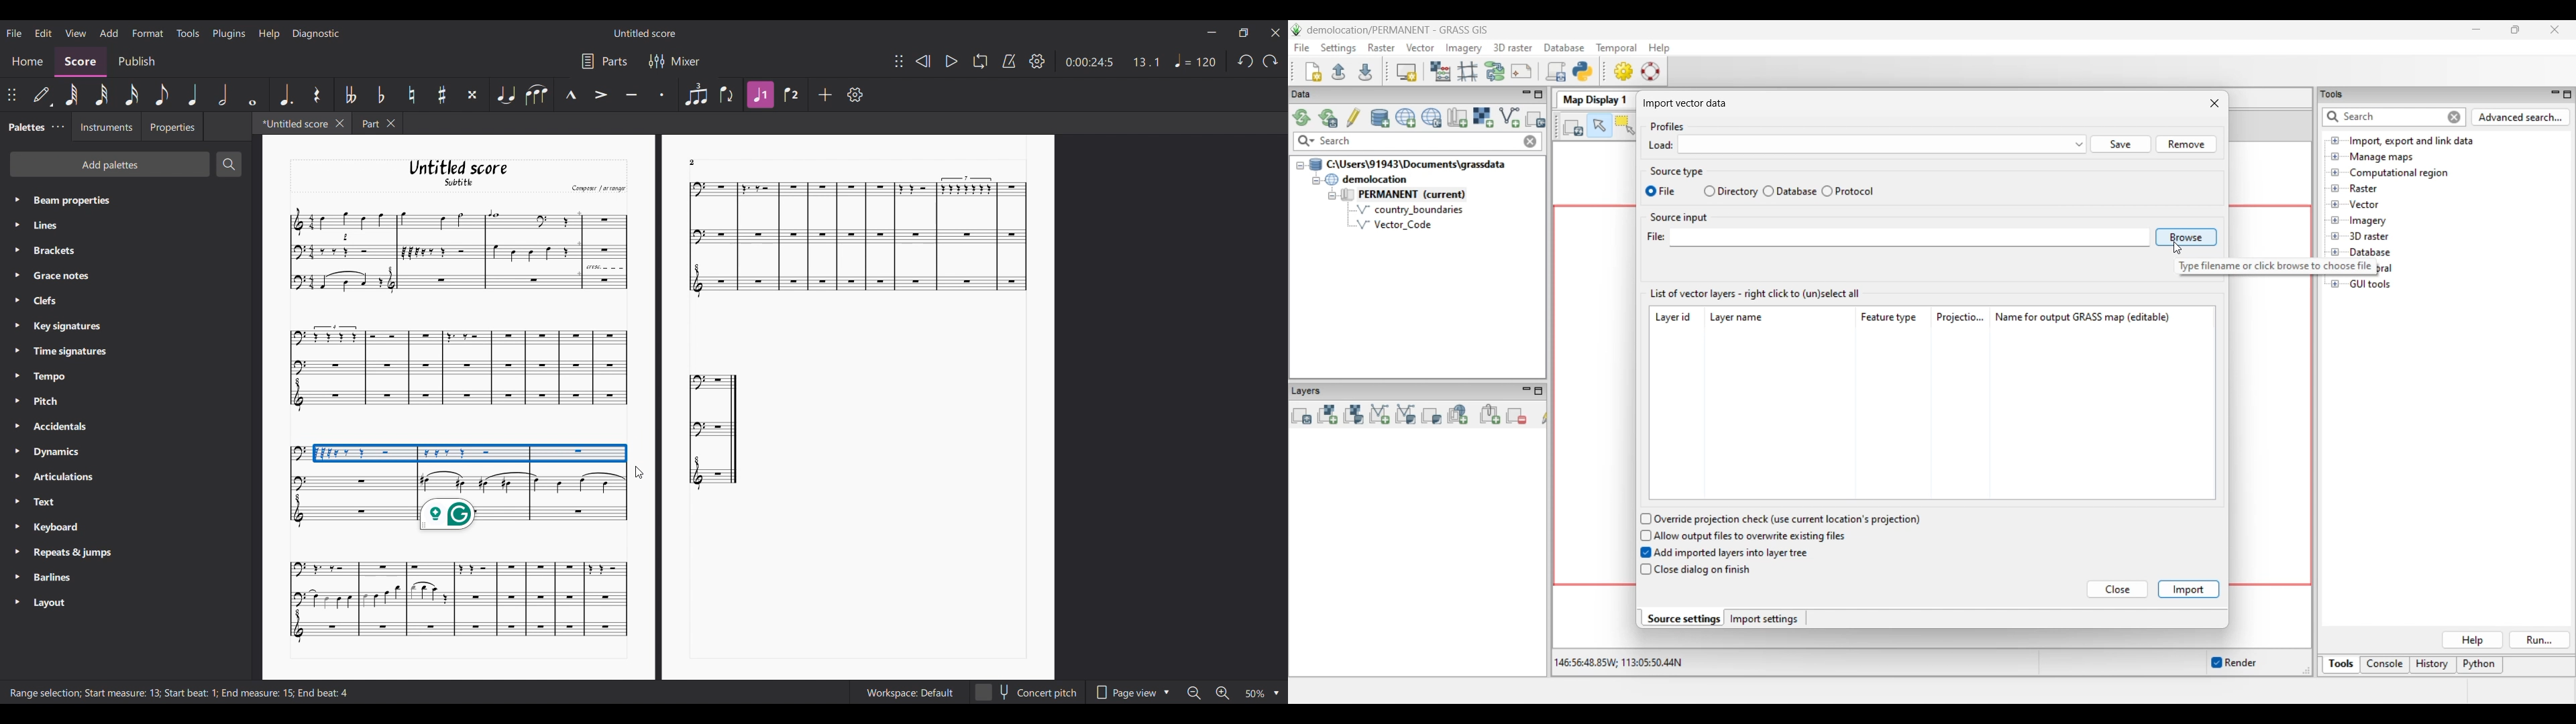  Describe the element at coordinates (598, 190) in the screenshot. I see `Compone | arcanger` at that location.